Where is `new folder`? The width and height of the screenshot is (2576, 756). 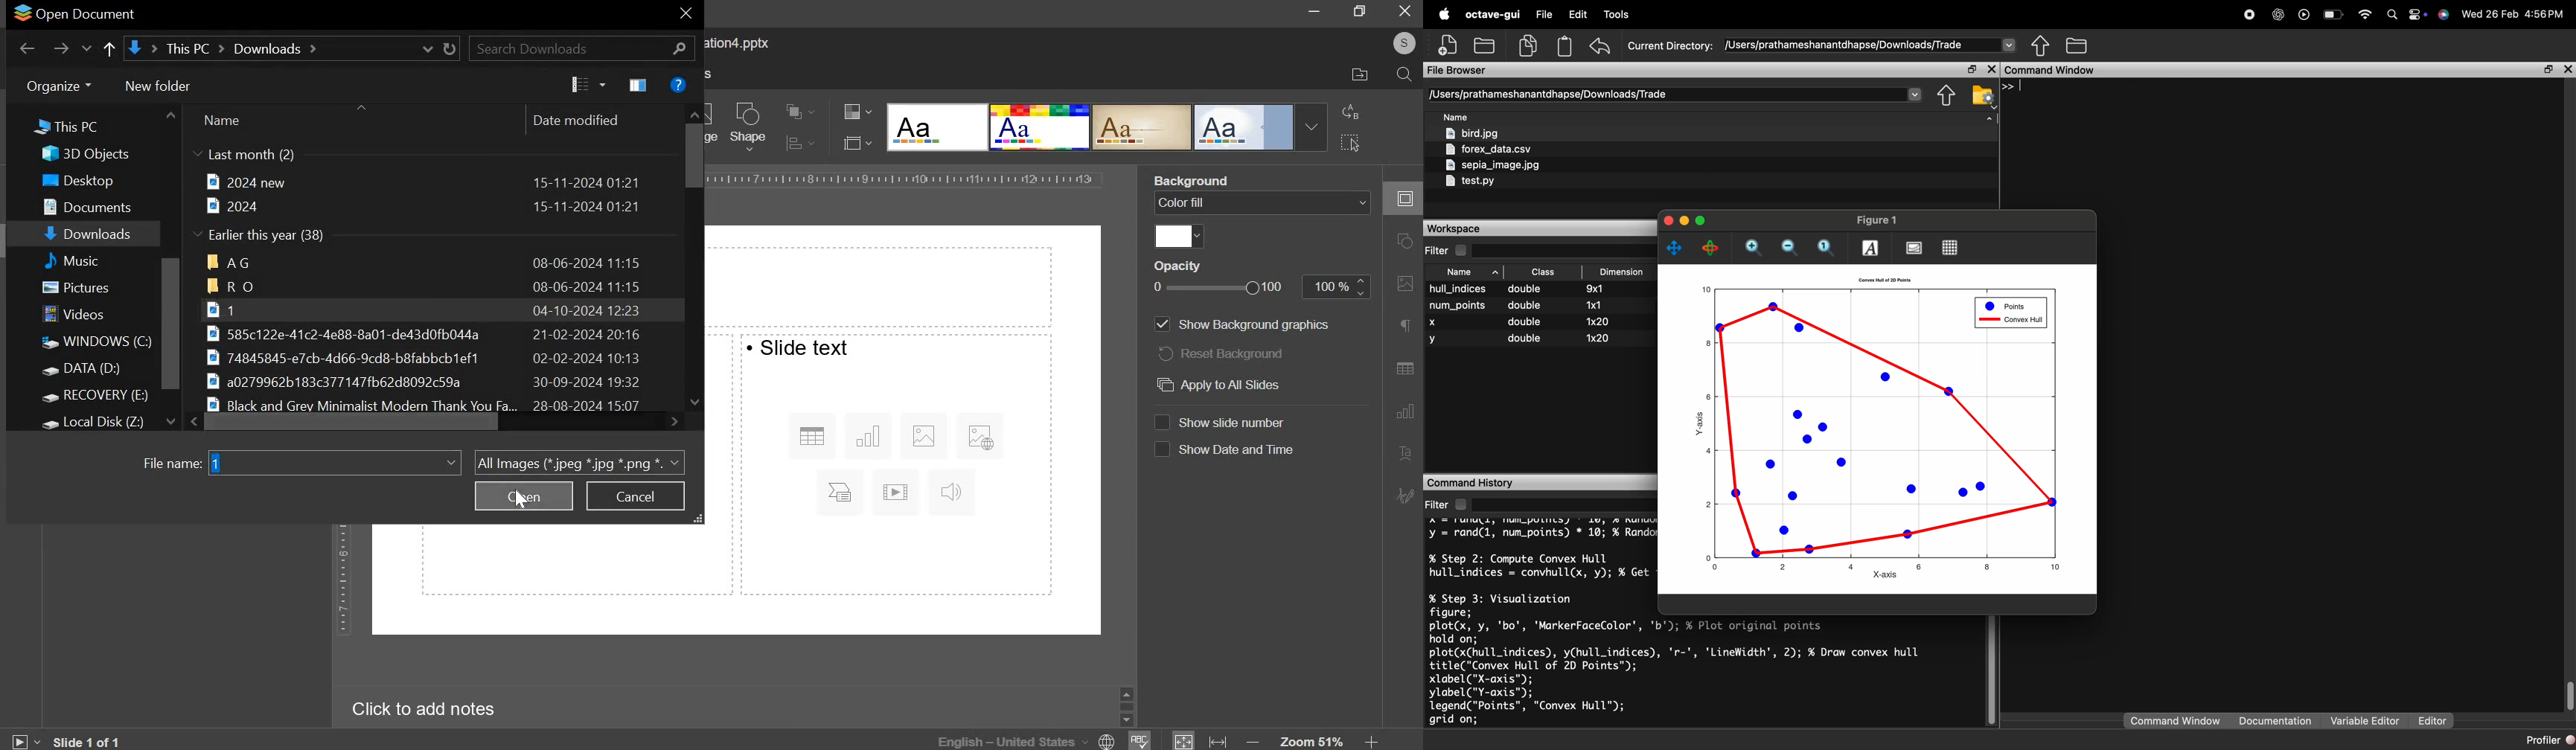
new folder is located at coordinates (156, 85).